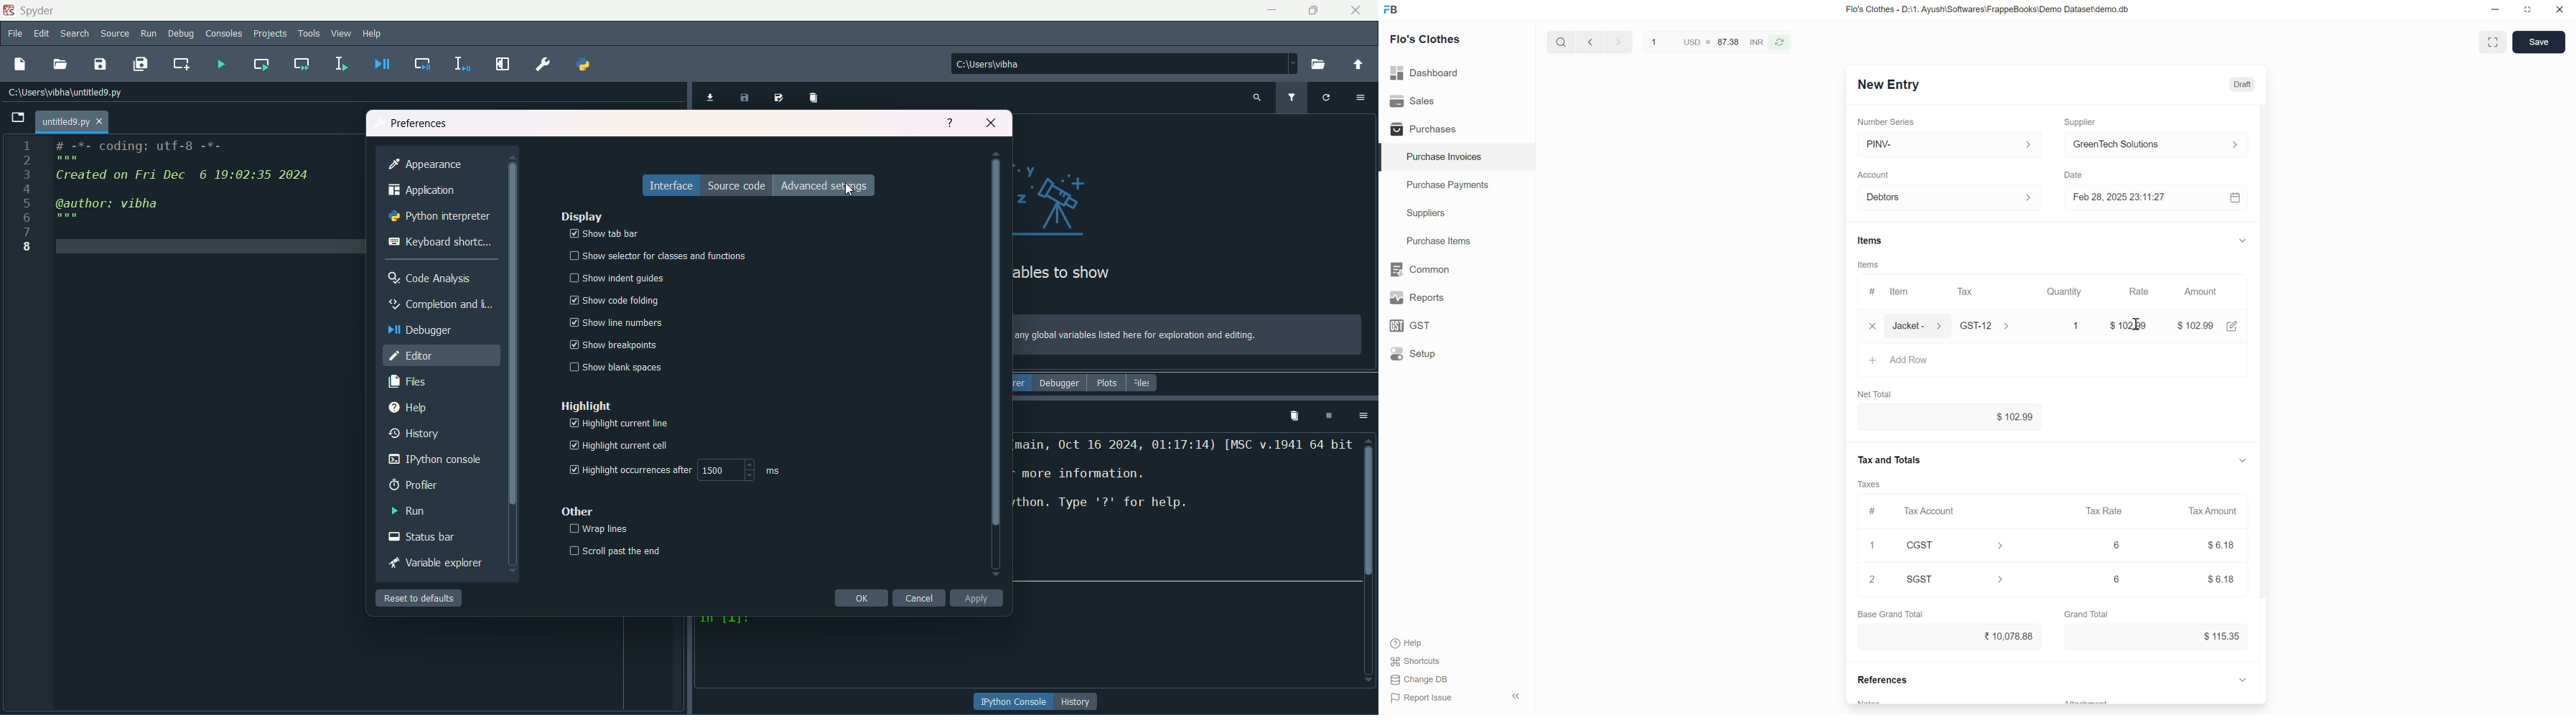 Image resolution: width=2576 pixels, height=728 pixels. Describe the element at coordinates (618, 321) in the screenshot. I see `show the numbers` at that location.